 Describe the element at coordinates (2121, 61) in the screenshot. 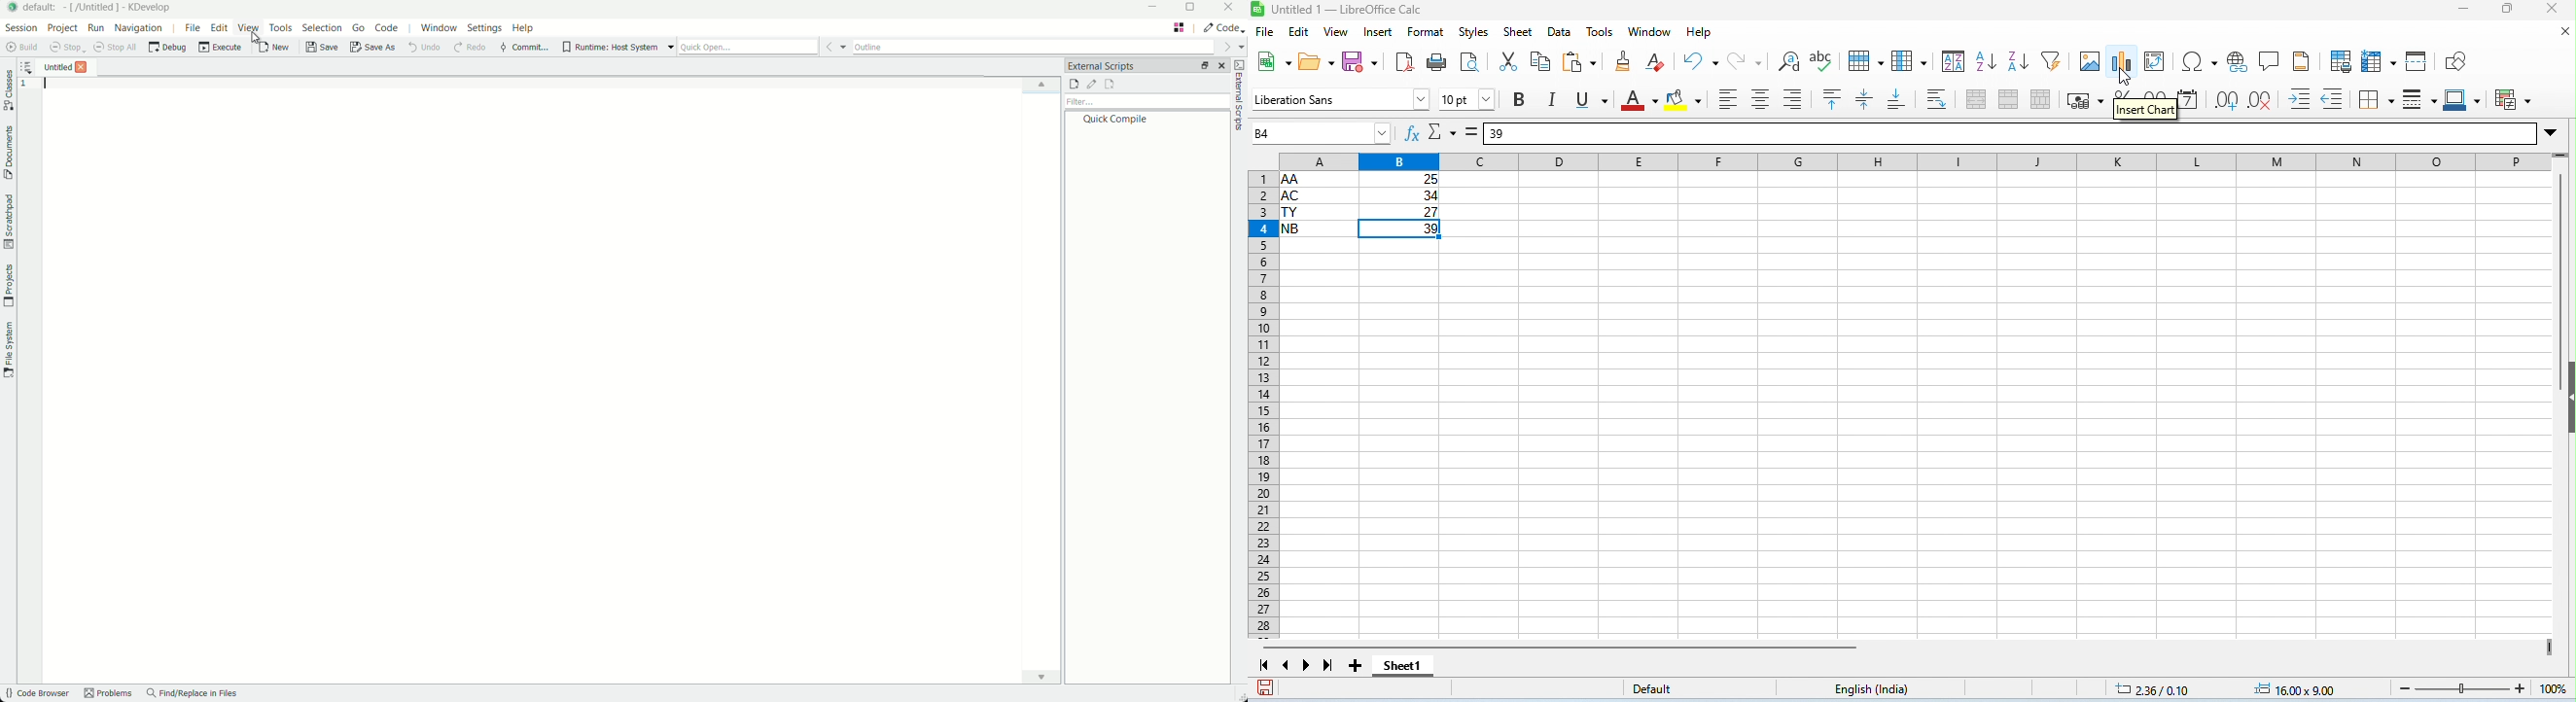

I see `insert chart` at that location.